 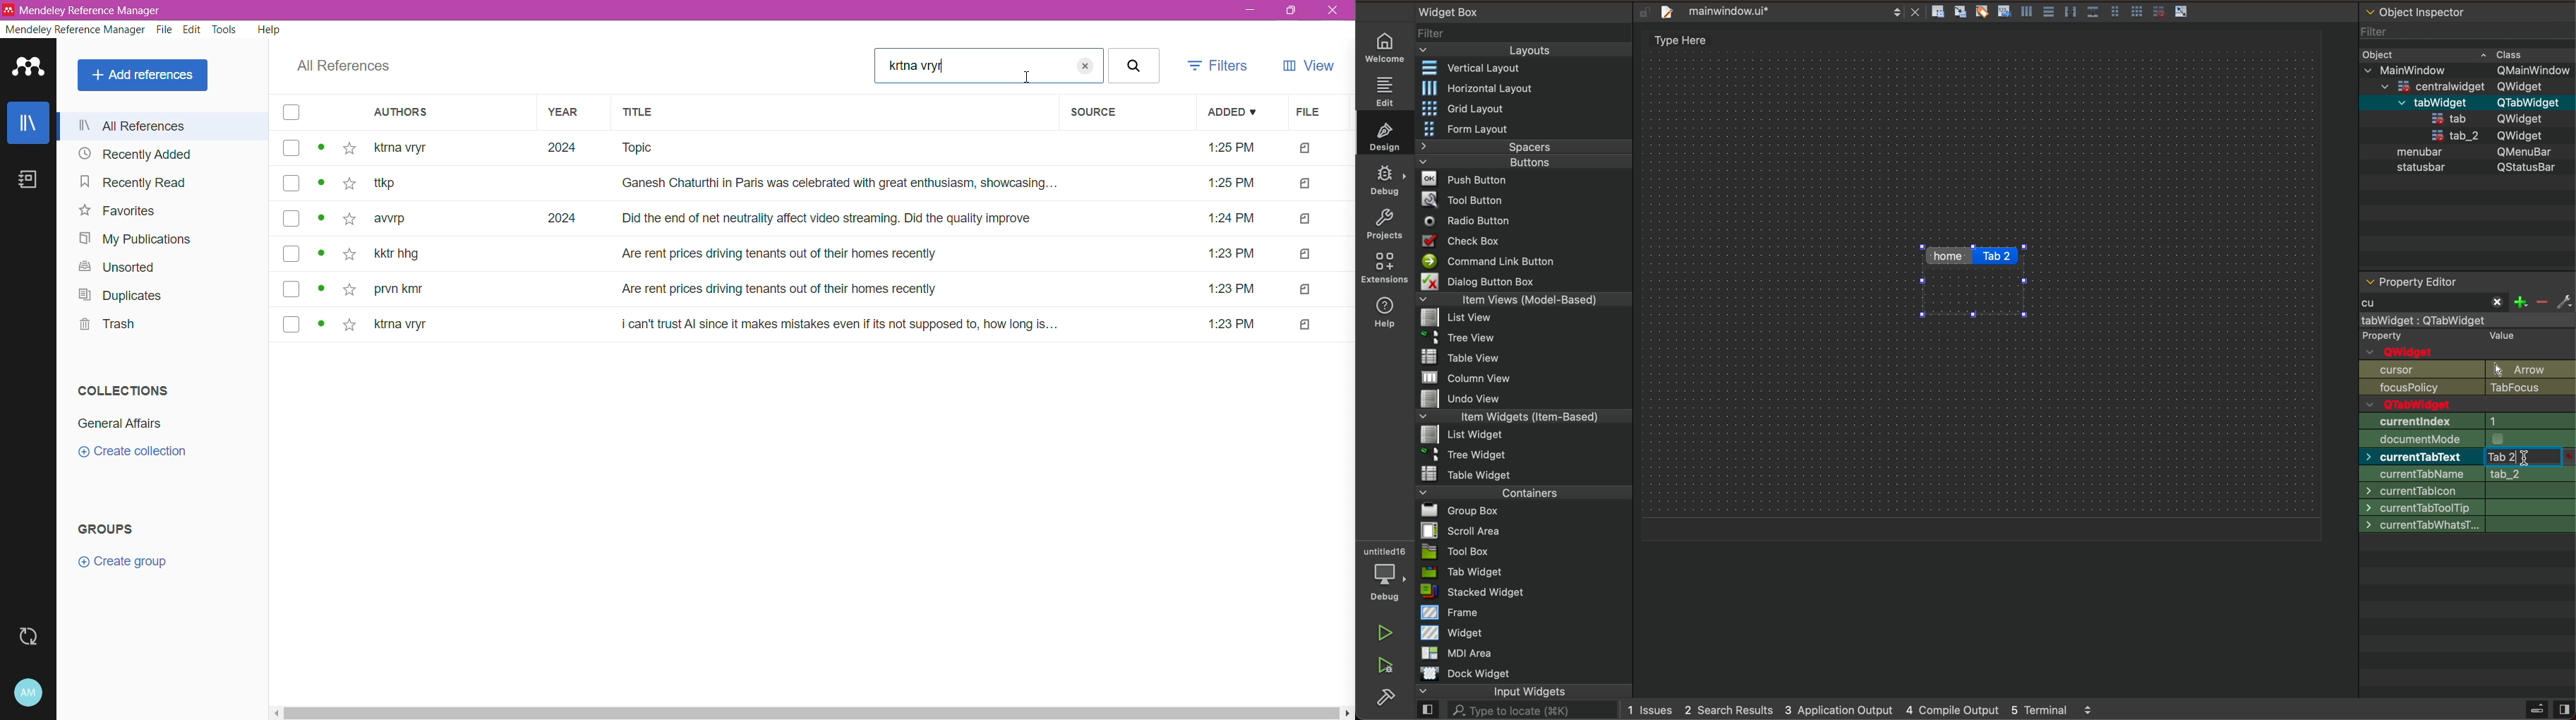 I want to click on menubar, so click(x=2413, y=153).